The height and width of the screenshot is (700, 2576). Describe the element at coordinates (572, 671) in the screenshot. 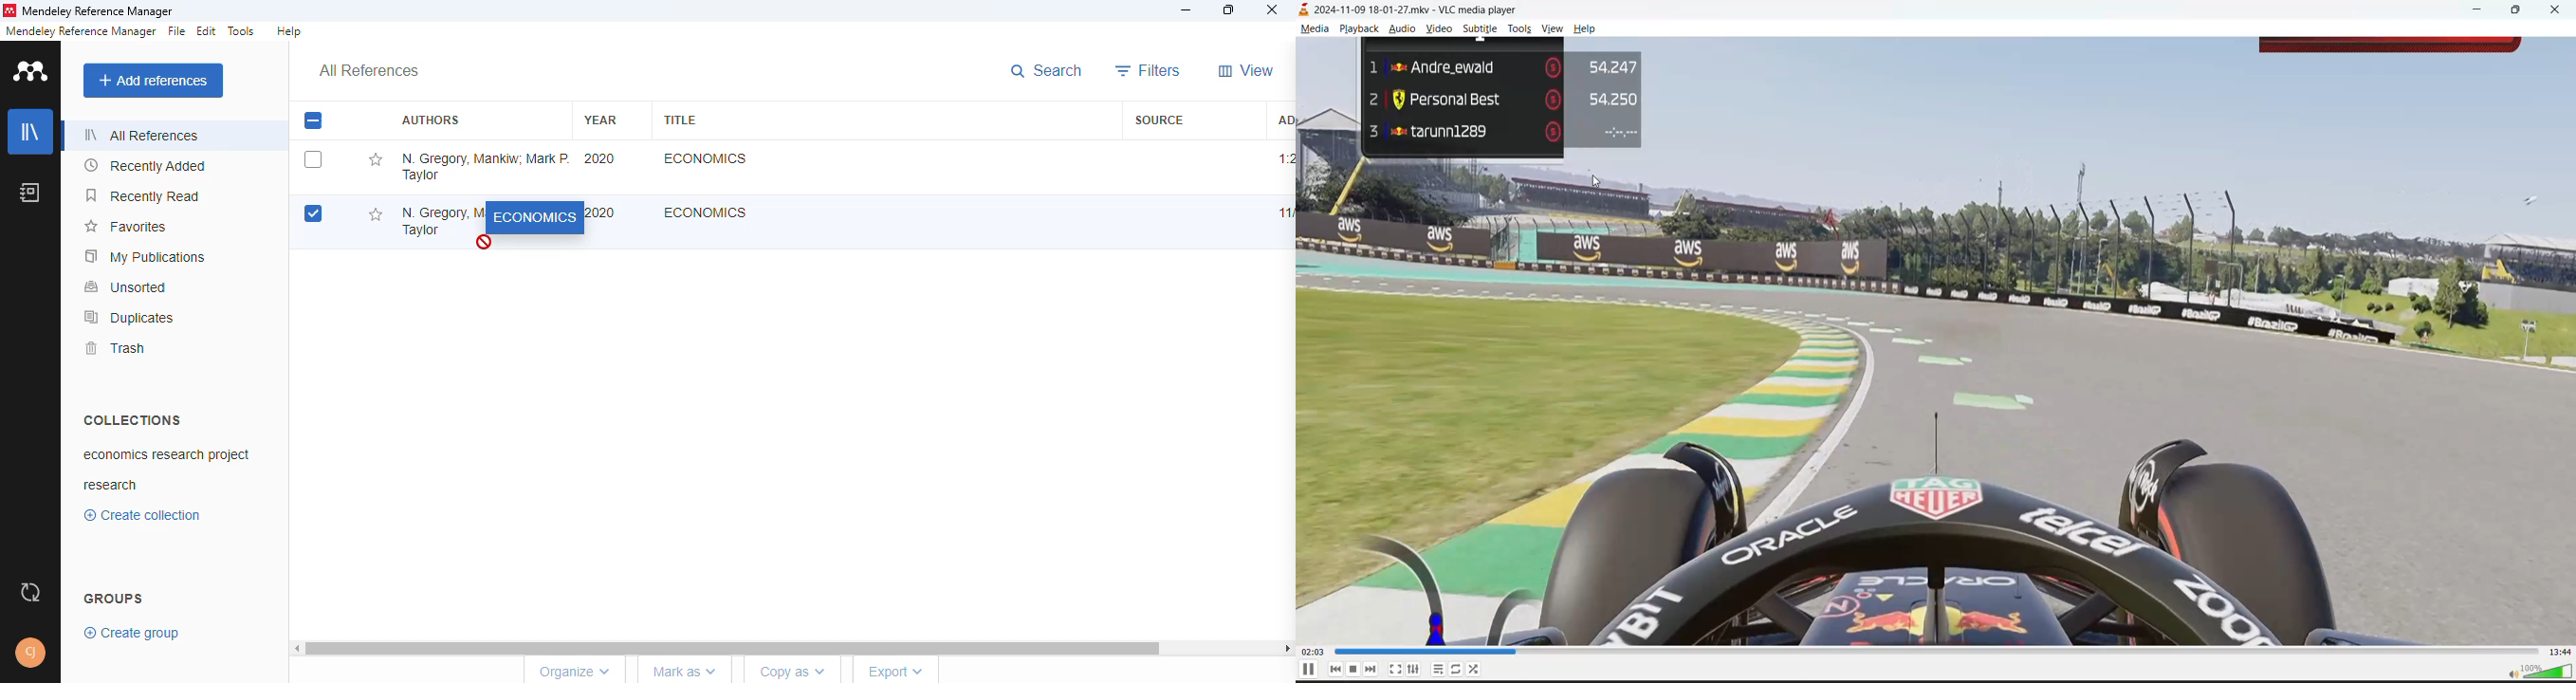

I see `organize` at that location.